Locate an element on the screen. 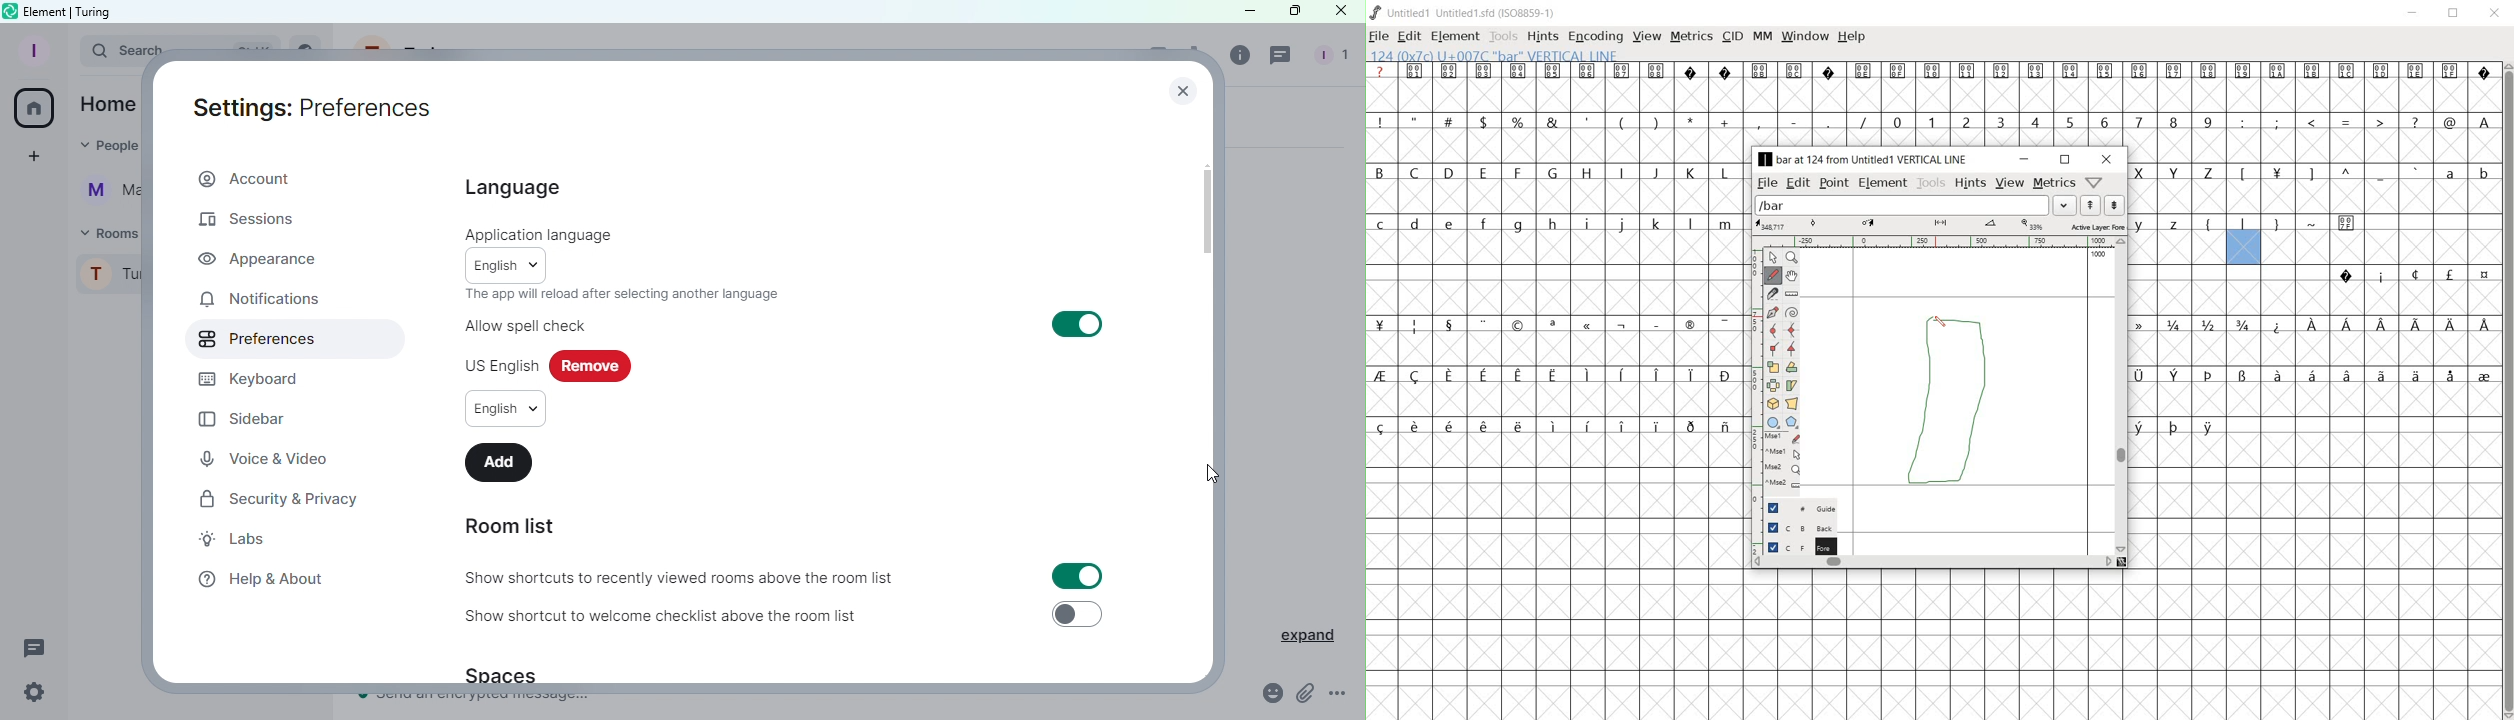 The height and width of the screenshot is (728, 2520). English is located at coordinates (504, 409).